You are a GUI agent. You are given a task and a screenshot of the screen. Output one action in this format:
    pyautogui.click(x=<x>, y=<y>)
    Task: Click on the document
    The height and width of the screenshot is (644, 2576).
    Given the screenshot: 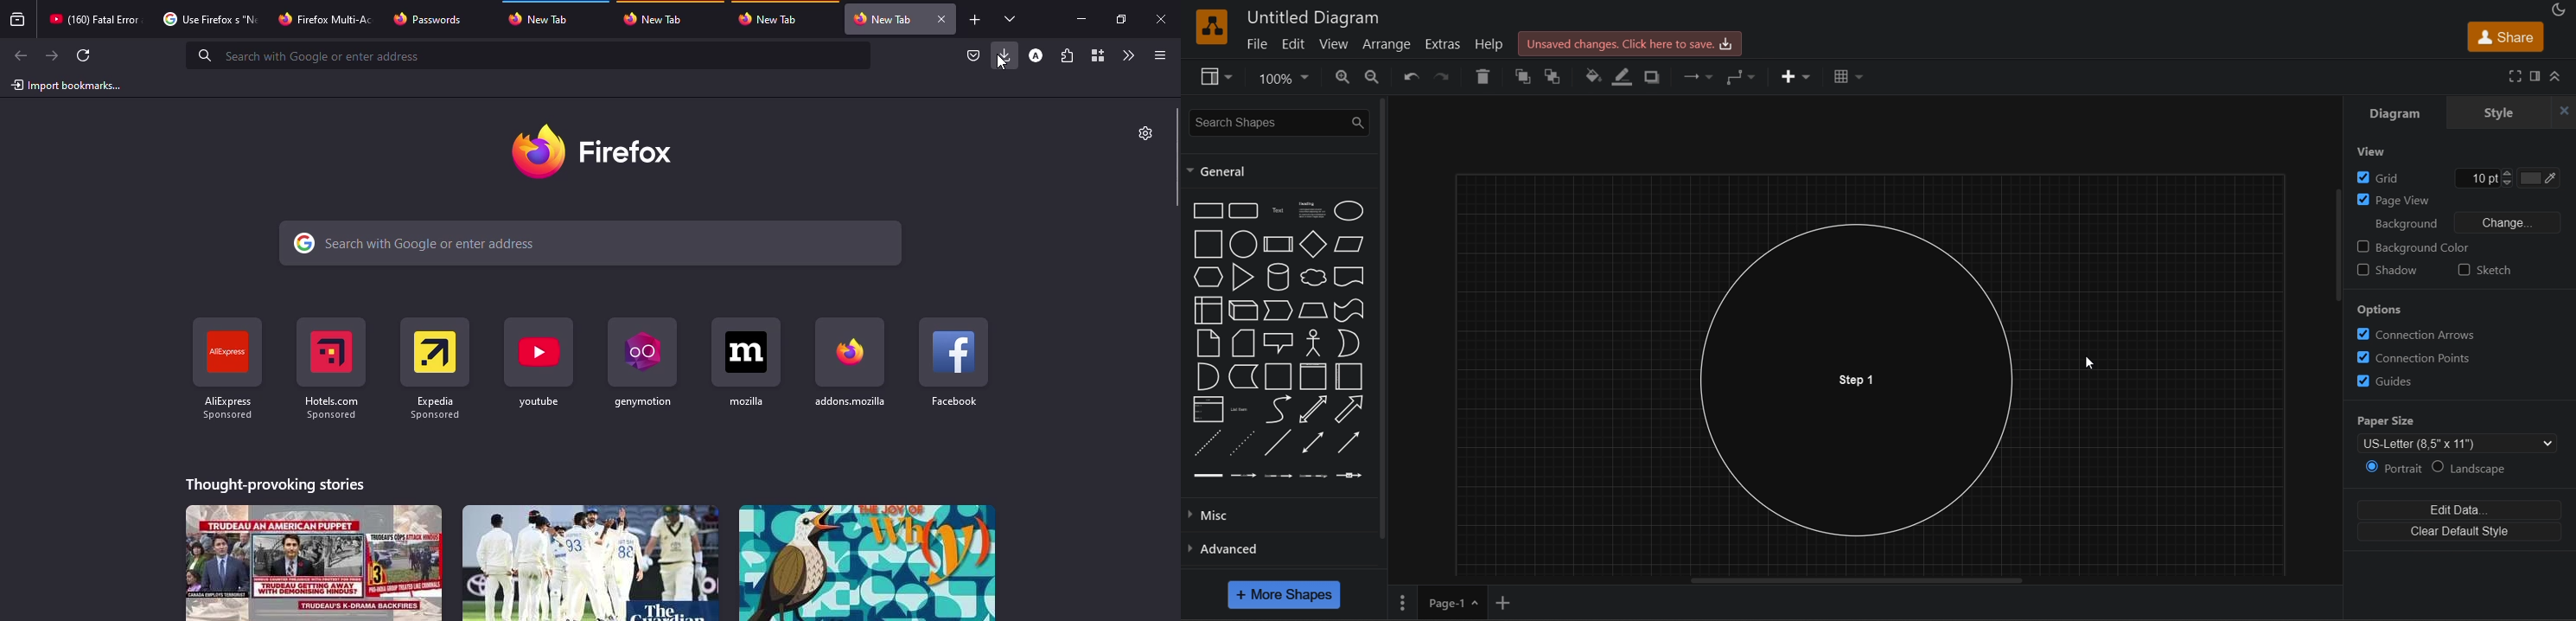 What is the action you would take?
    pyautogui.click(x=1352, y=275)
    